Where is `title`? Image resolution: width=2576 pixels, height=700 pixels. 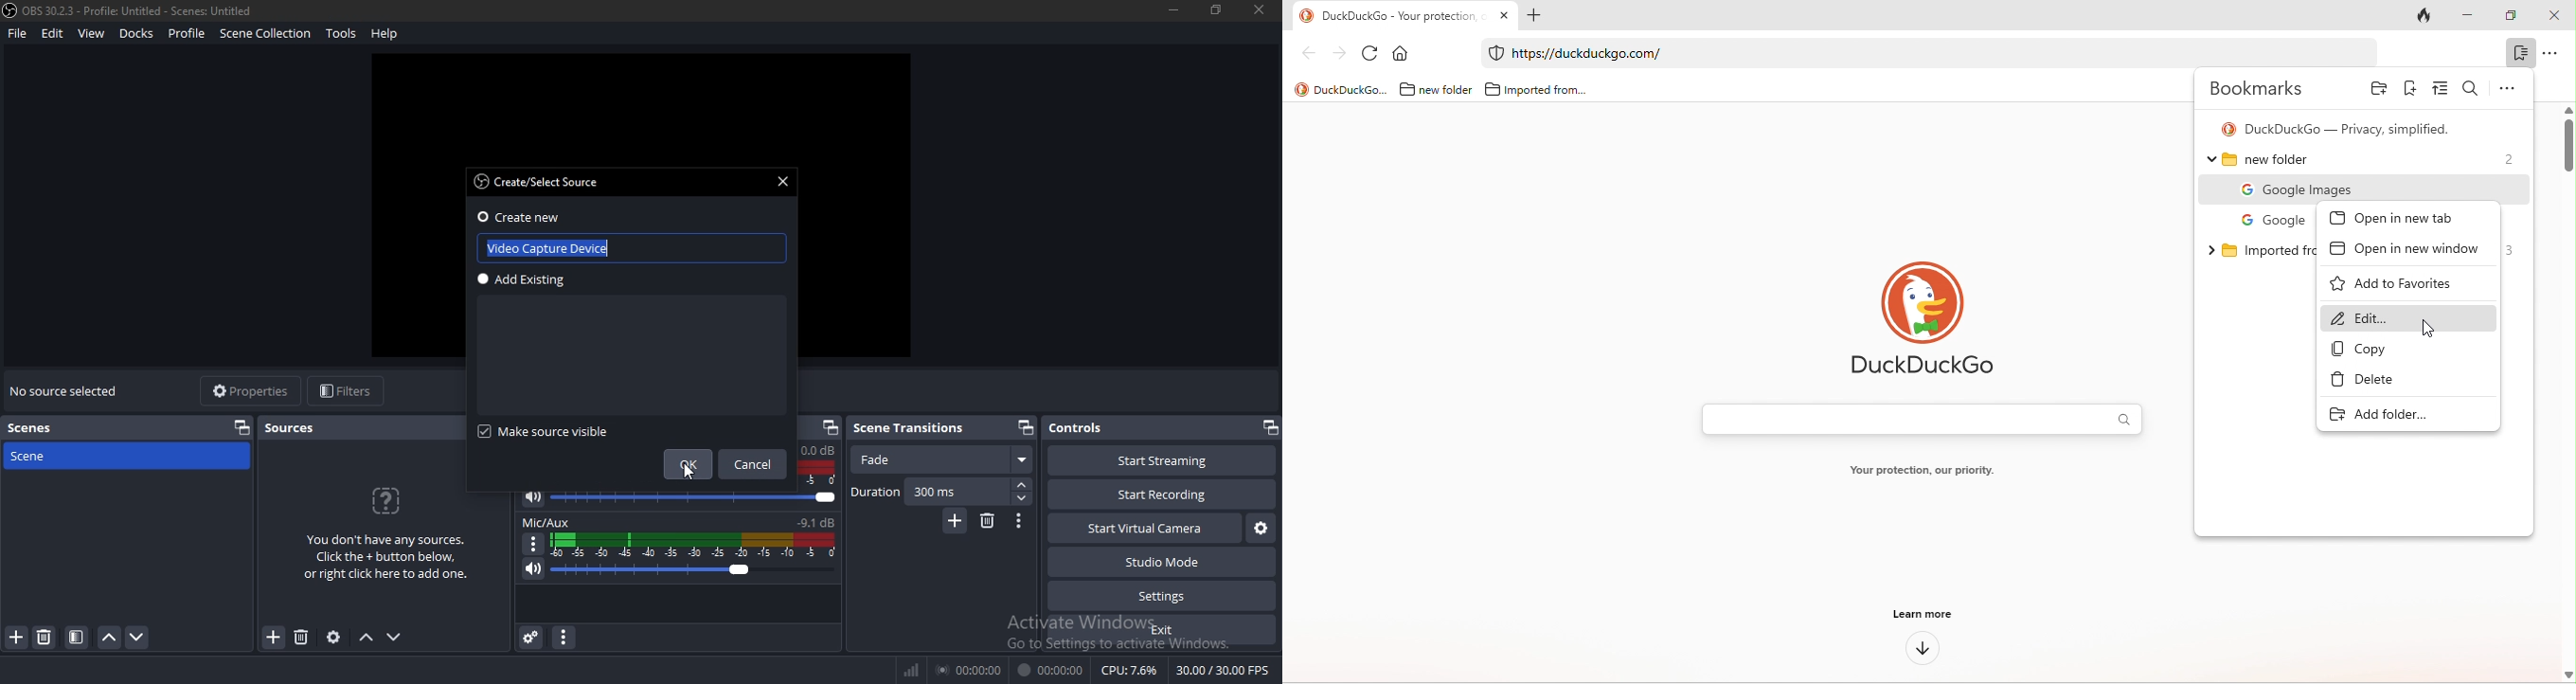 title is located at coordinates (1337, 89).